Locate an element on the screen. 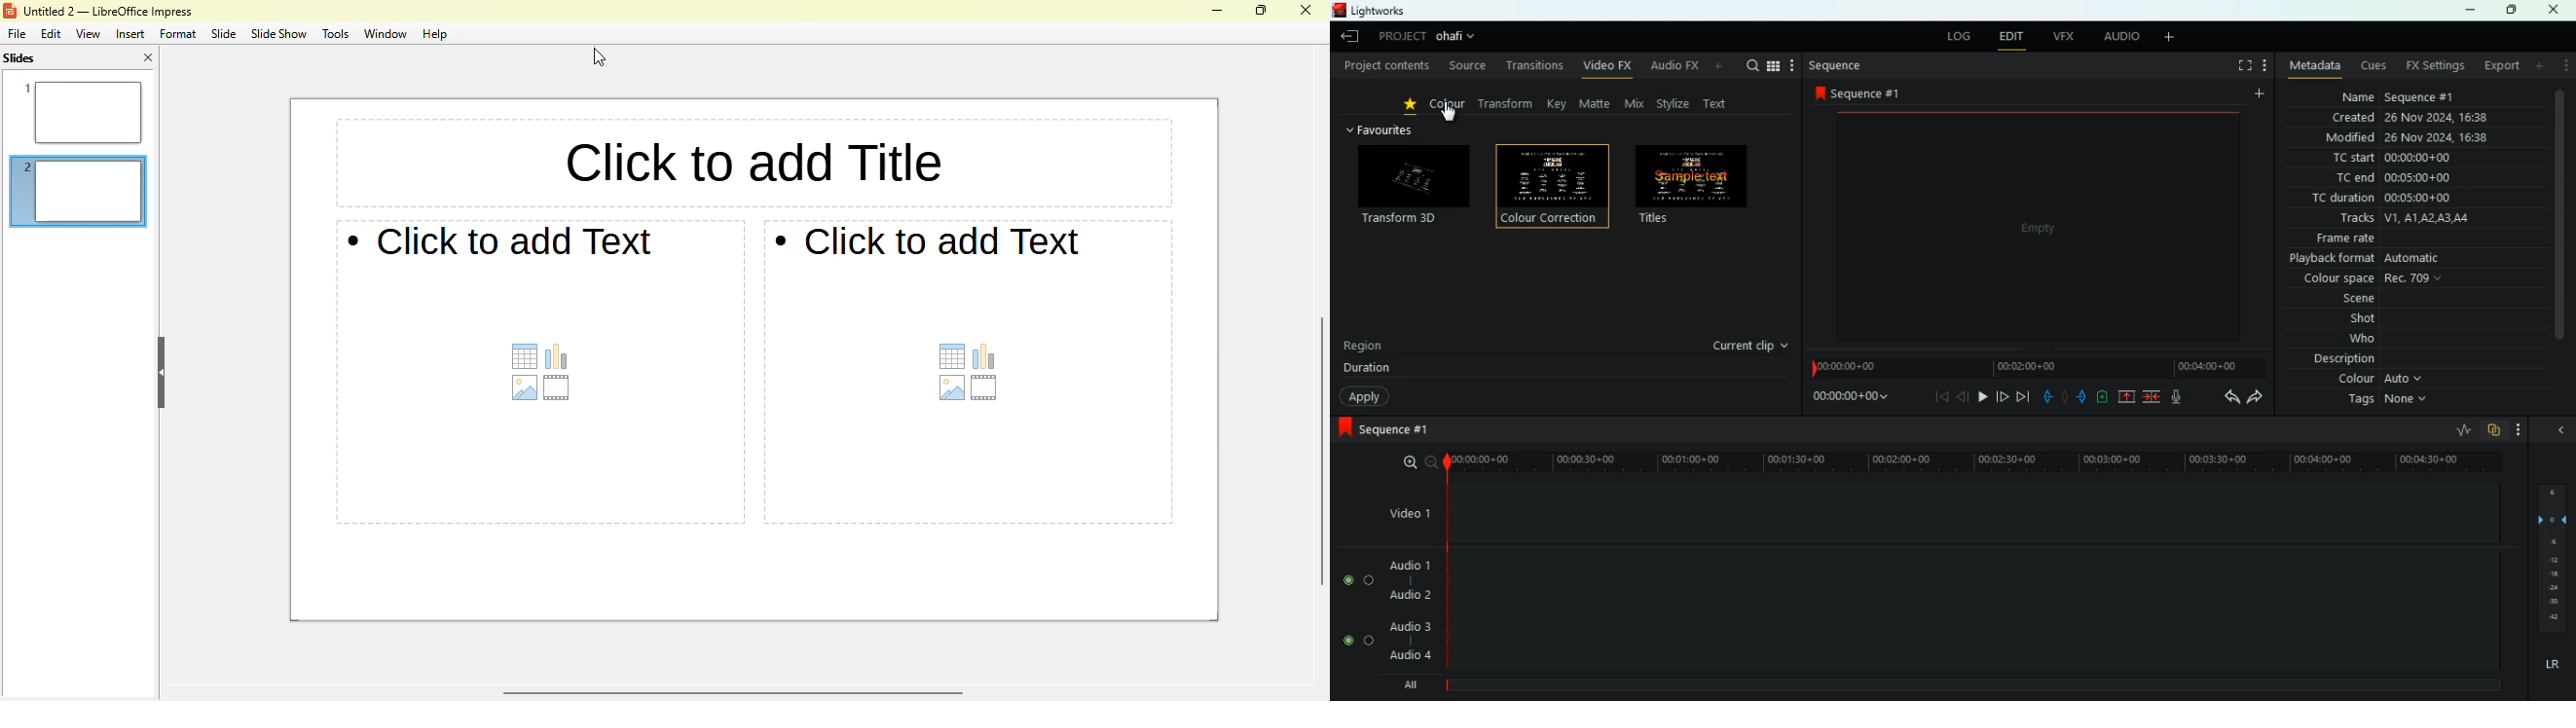 The height and width of the screenshot is (728, 2576). transform is located at coordinates (1510, 104).